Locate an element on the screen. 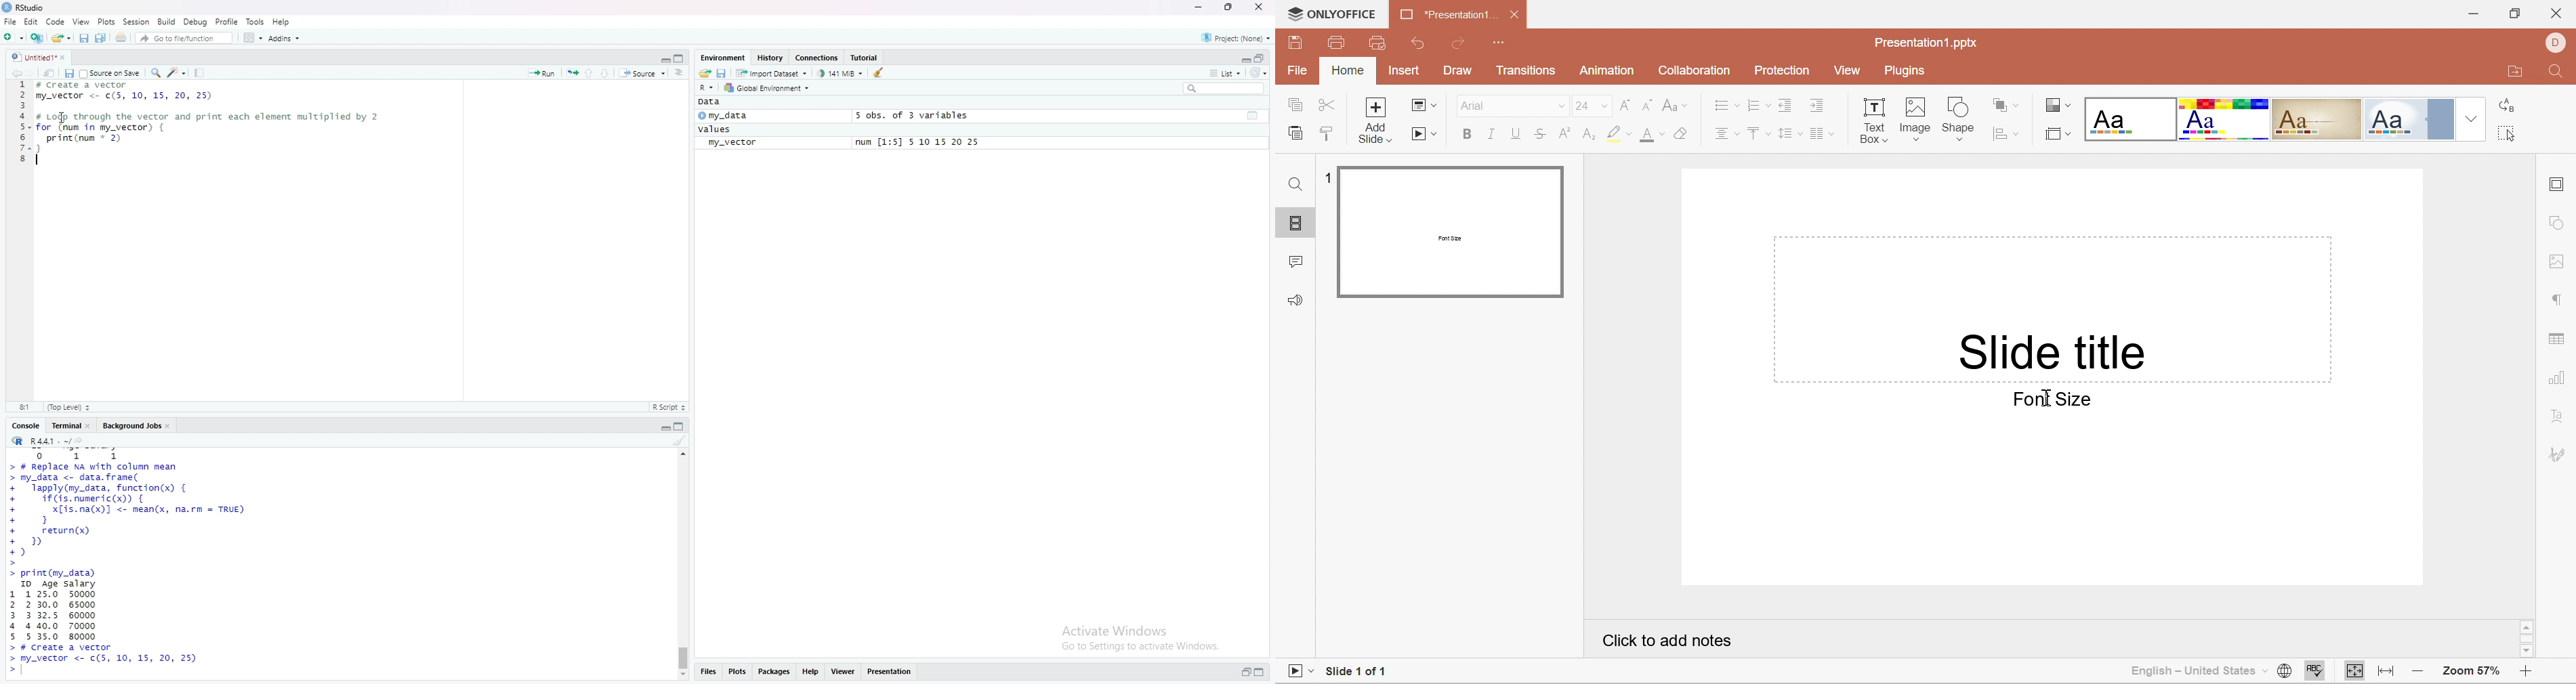  Transitions is located at coordinates (1526, 73).